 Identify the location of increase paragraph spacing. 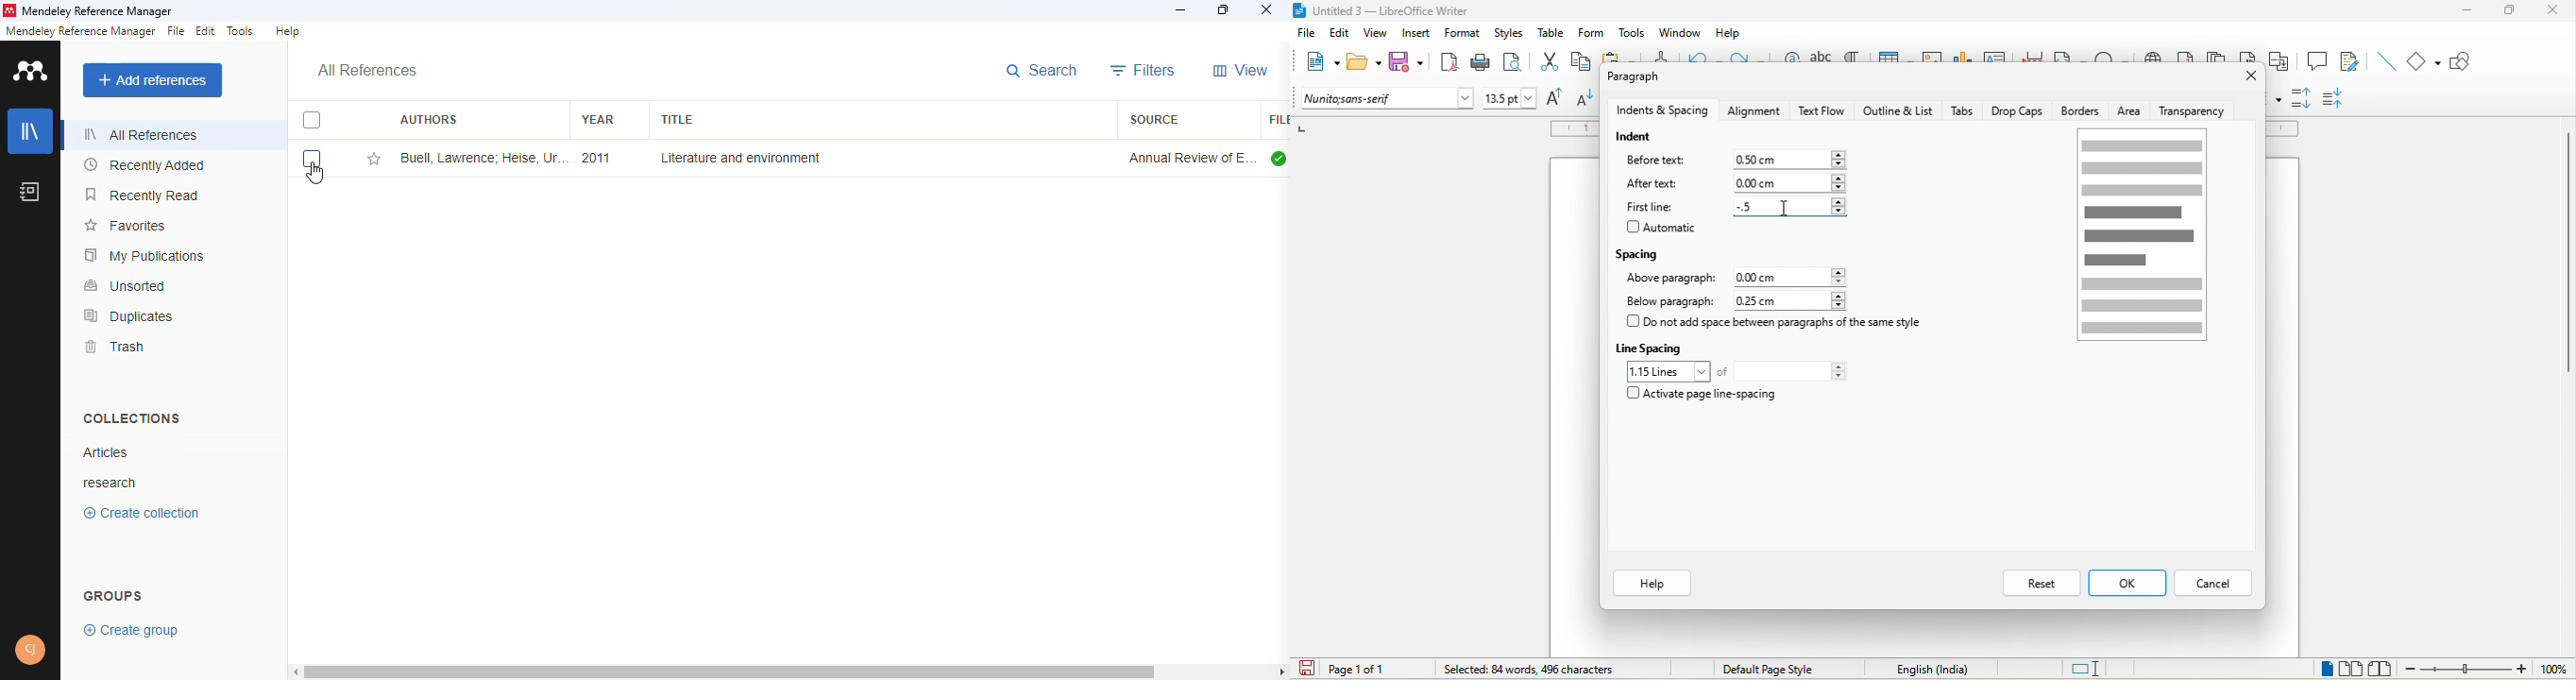
(2300, 96).